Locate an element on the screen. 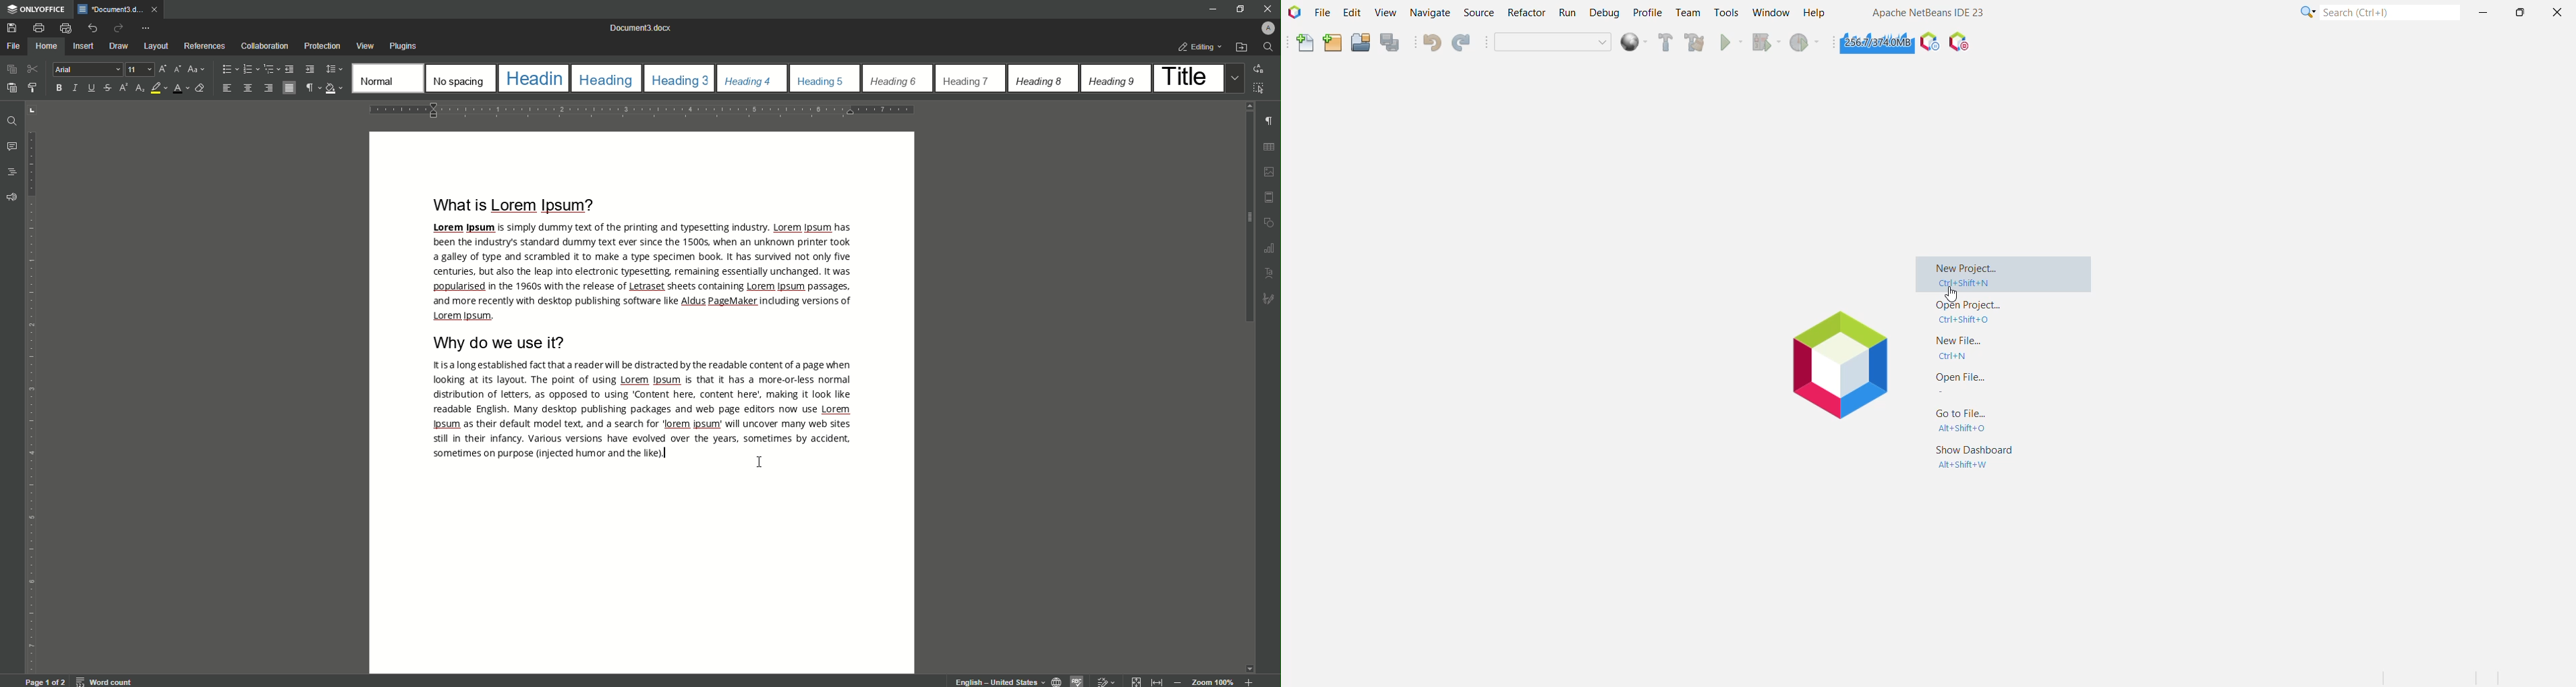 The image size is (2576, 700). expand is located at coordinates (1156, 682).